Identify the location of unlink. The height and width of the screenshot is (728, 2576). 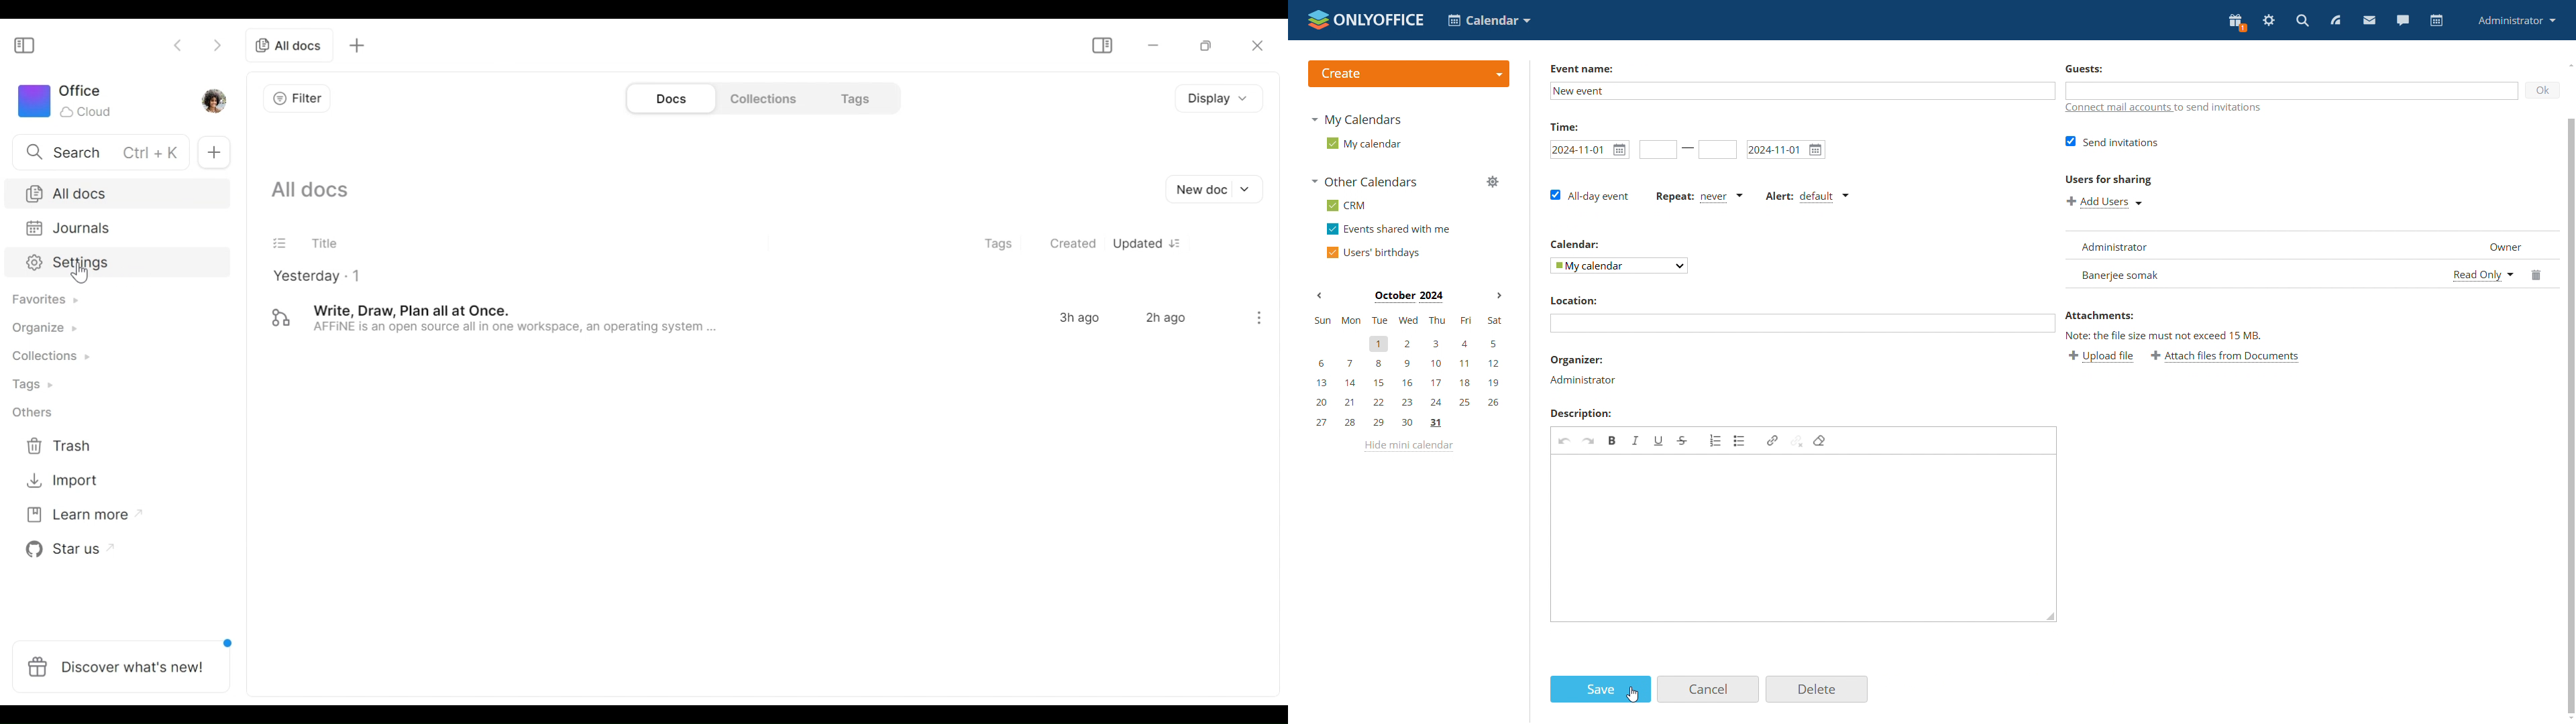
(1797, 440).